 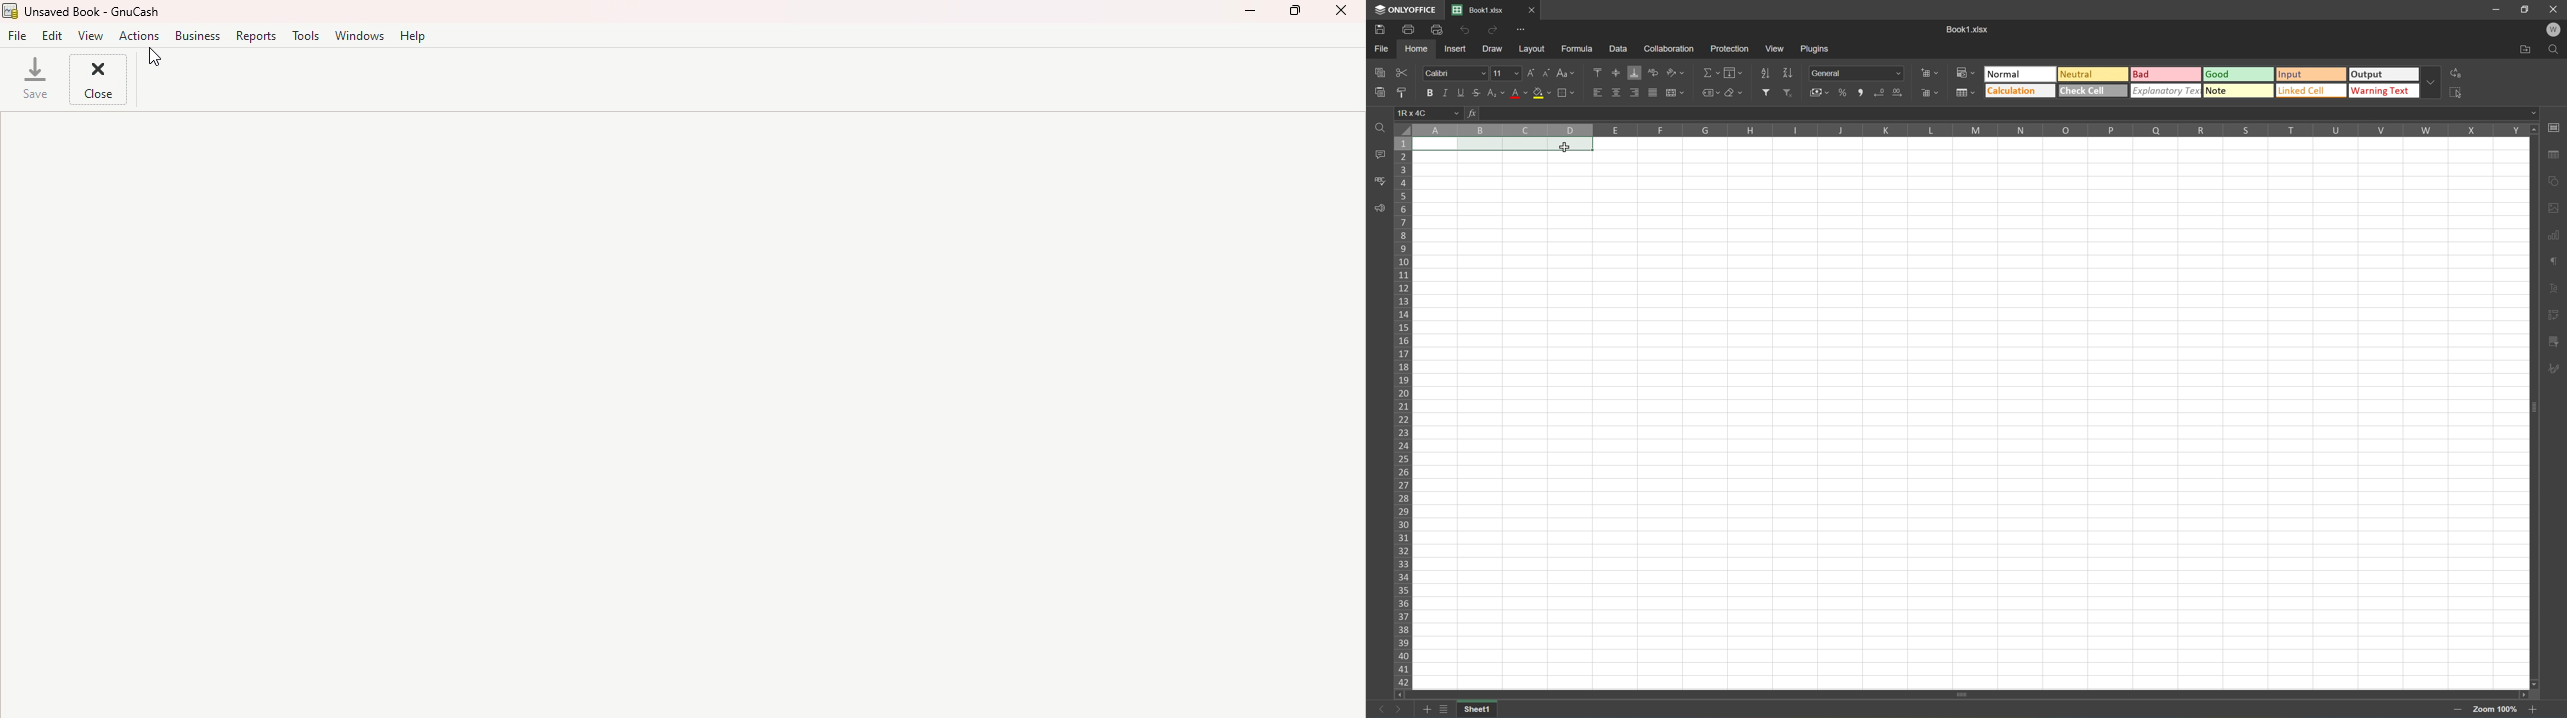 What do you see at coordinates (1377, 92) in the screenshot?
I see `Paste` at bounding box center [1377, 92].